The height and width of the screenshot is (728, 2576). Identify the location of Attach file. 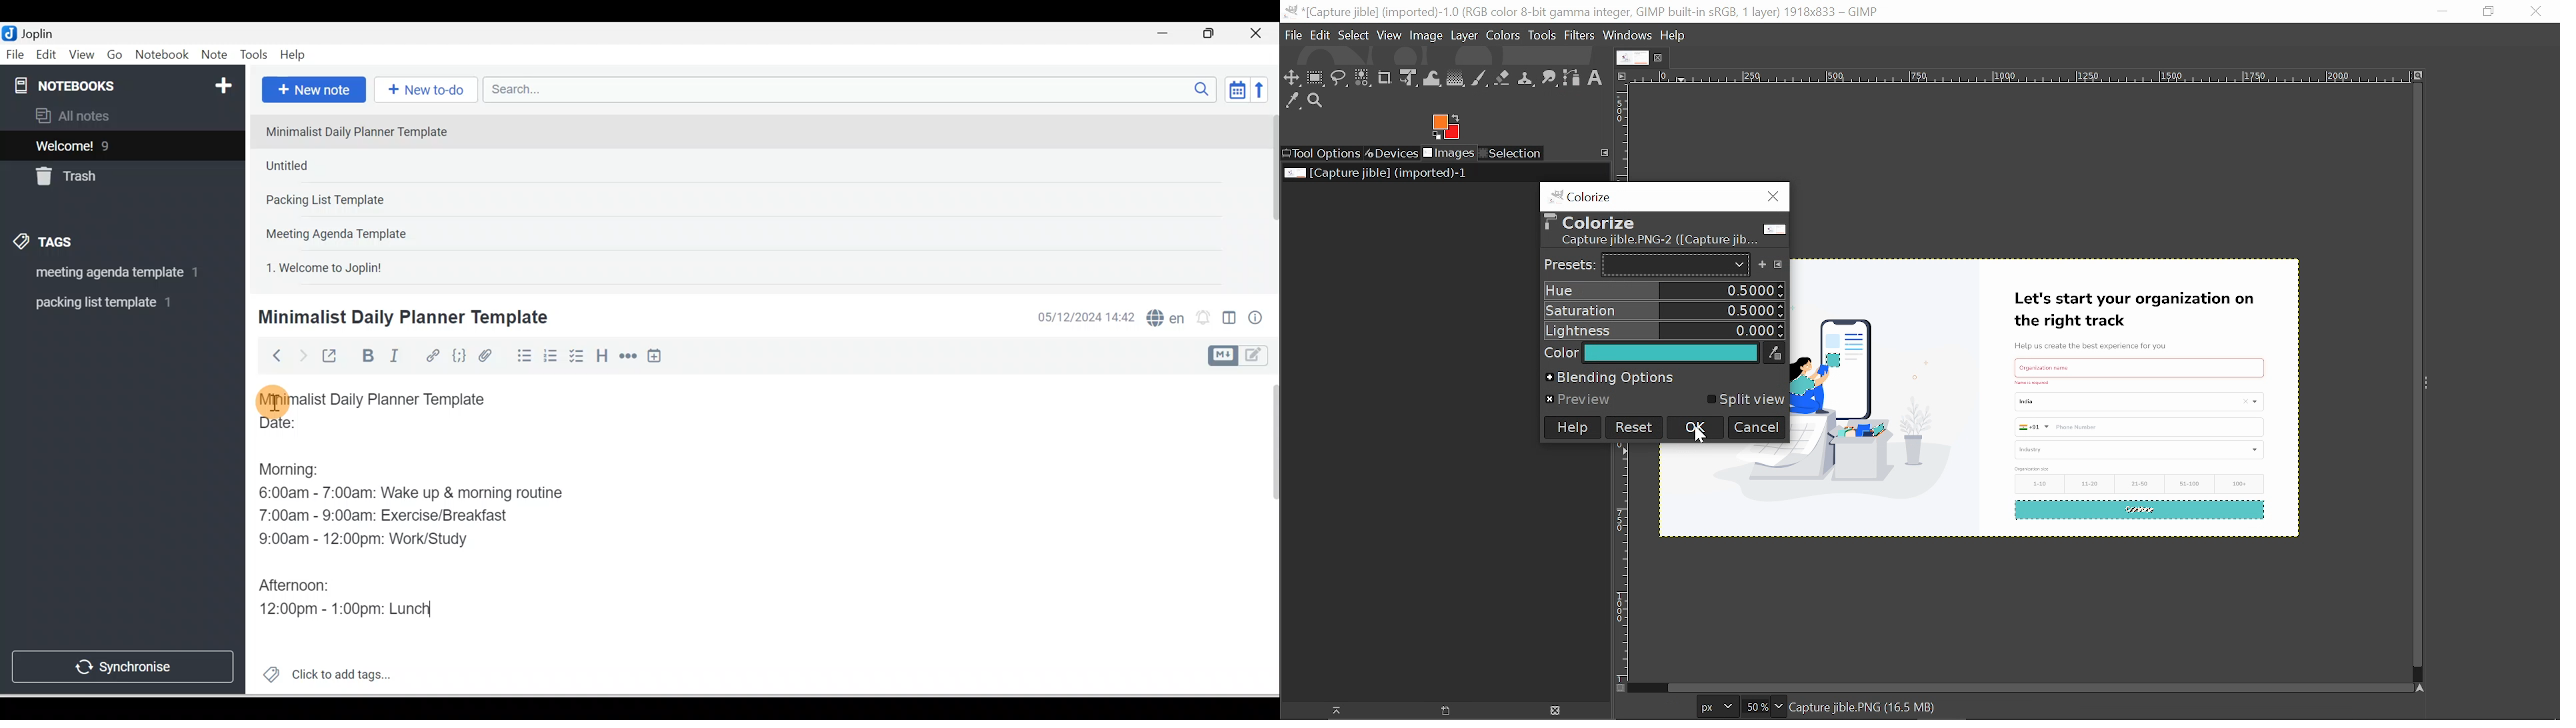
(489, 355).